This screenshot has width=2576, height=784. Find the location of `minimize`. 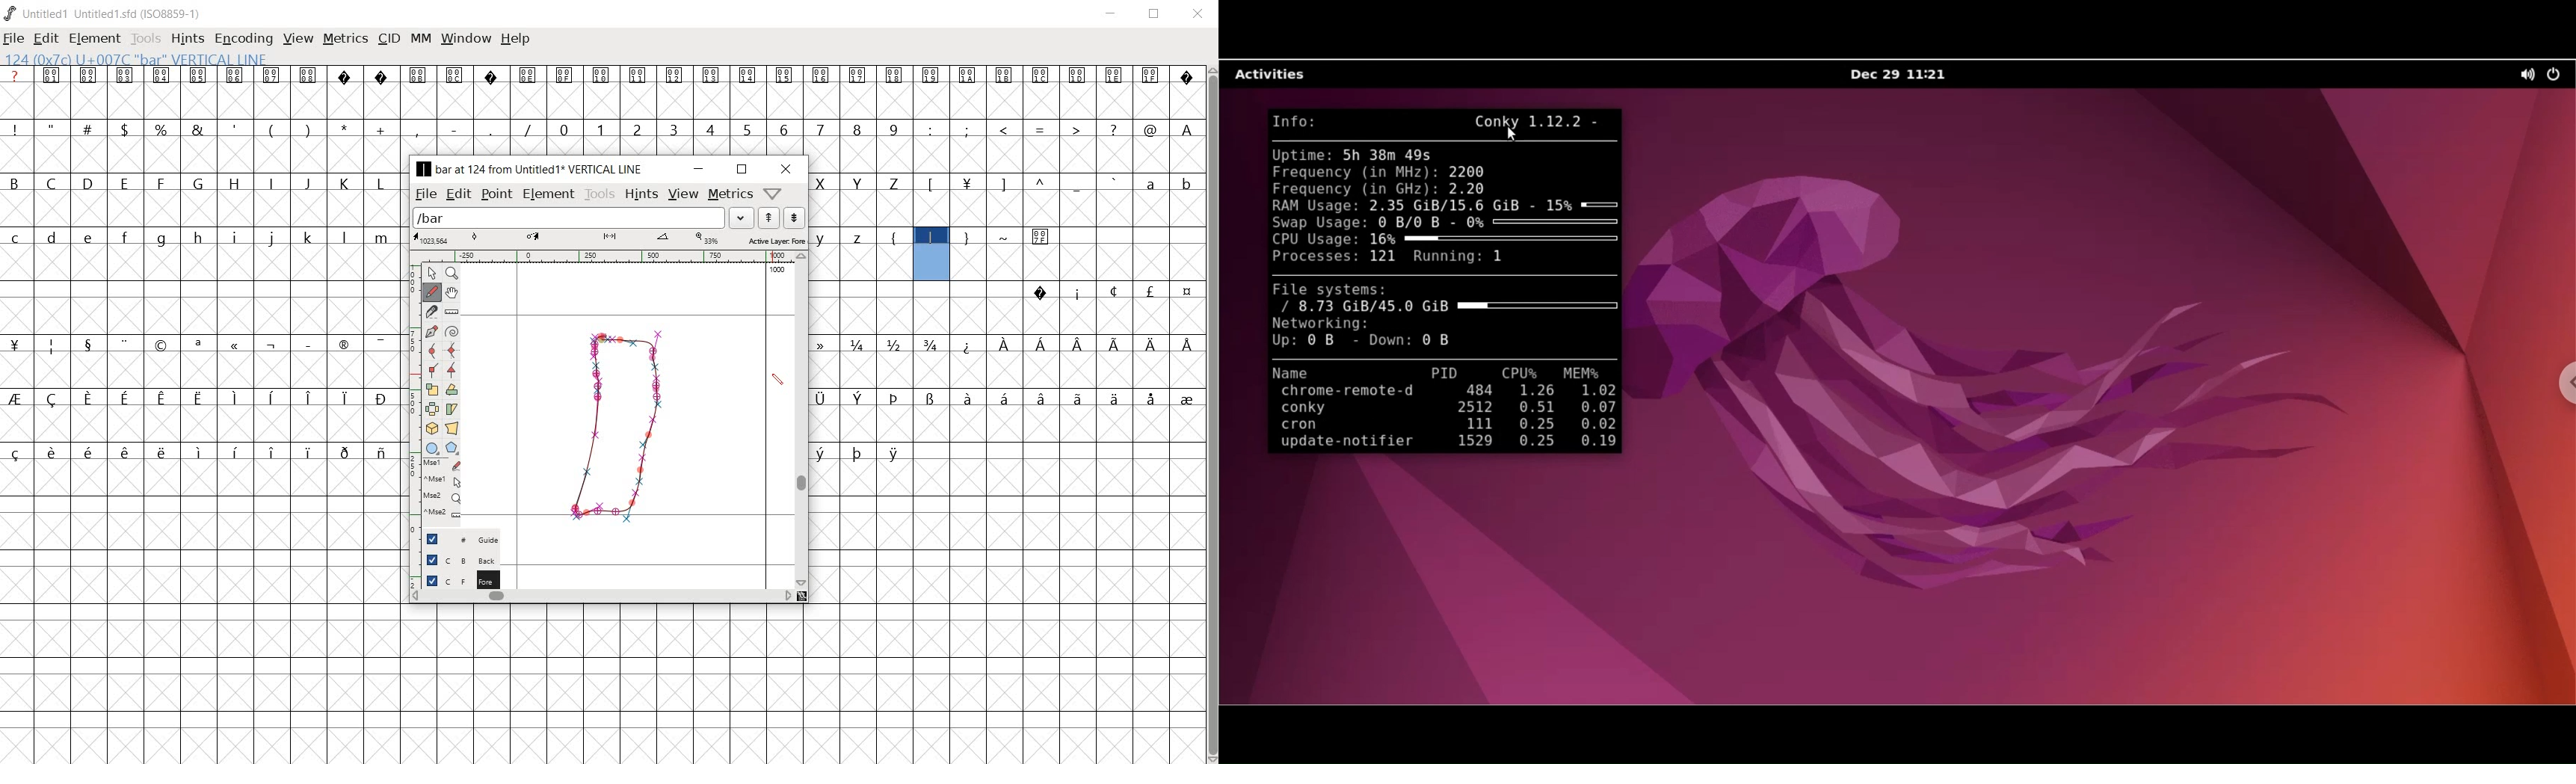

minimize is located at coordinates (698, 169).